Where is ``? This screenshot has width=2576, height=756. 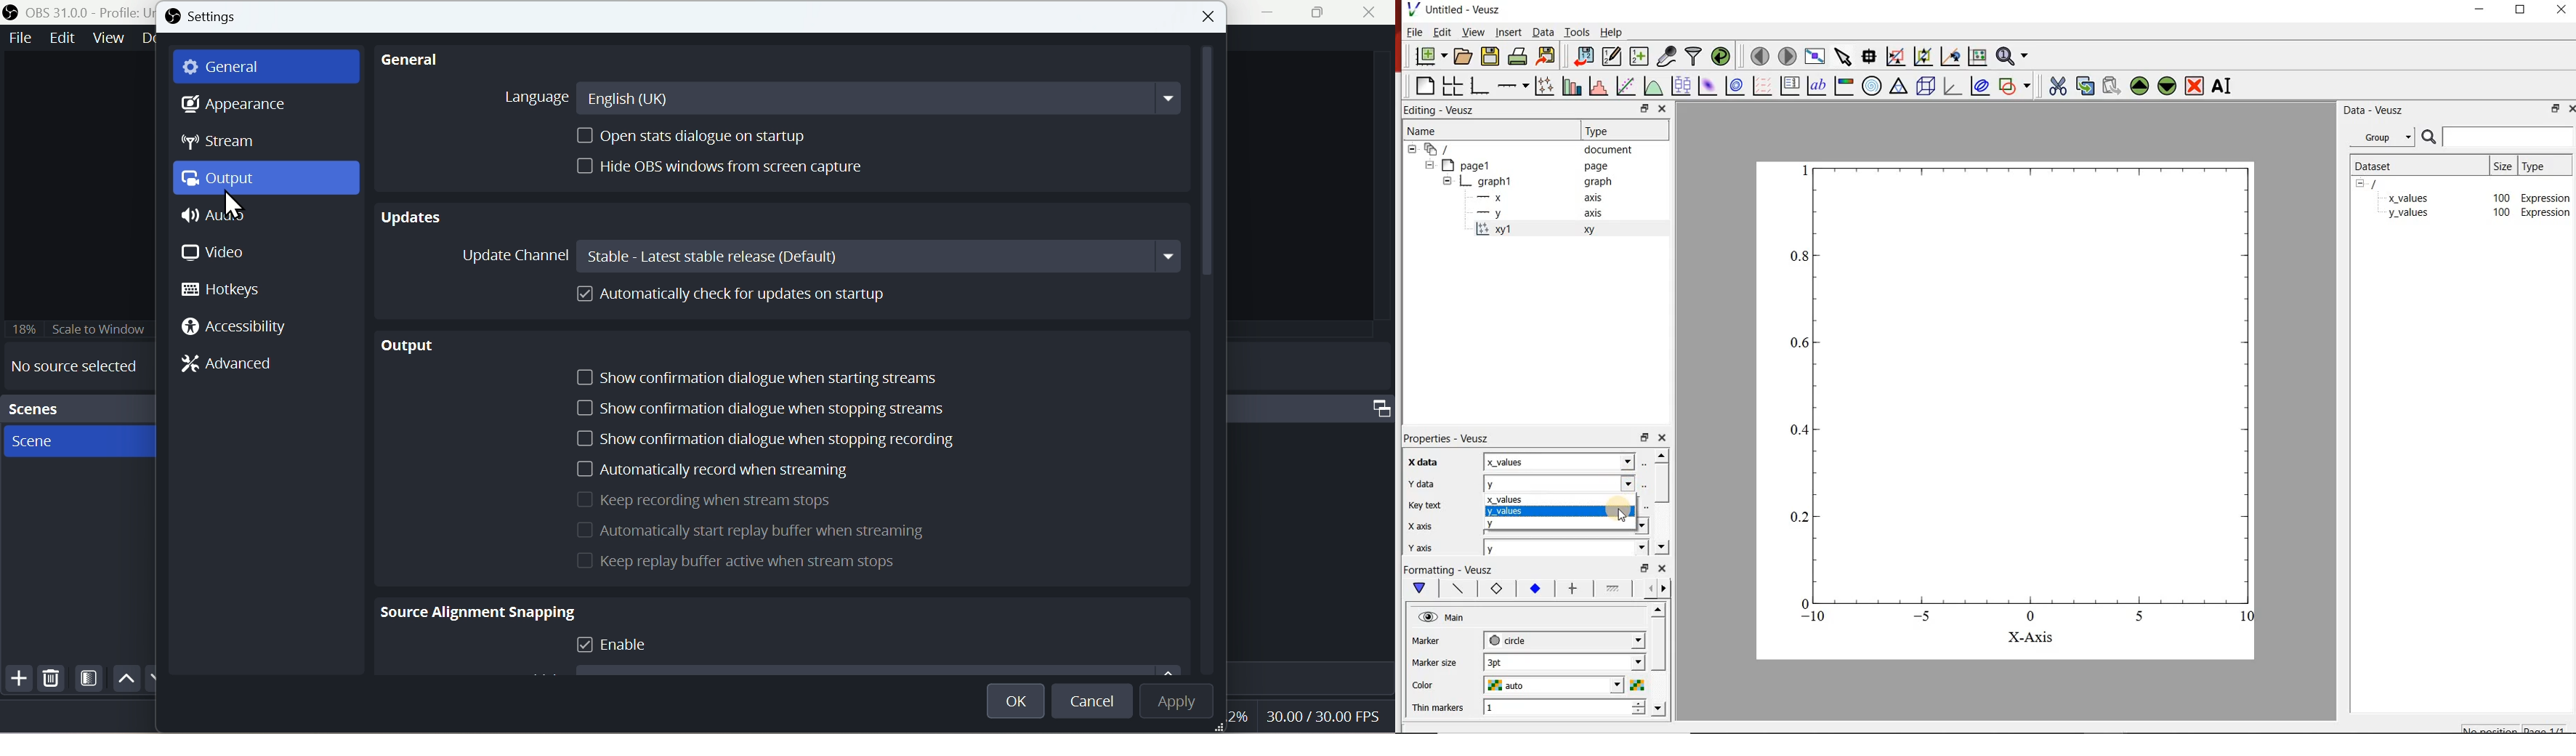
 is located at coordinates (1210, 17).